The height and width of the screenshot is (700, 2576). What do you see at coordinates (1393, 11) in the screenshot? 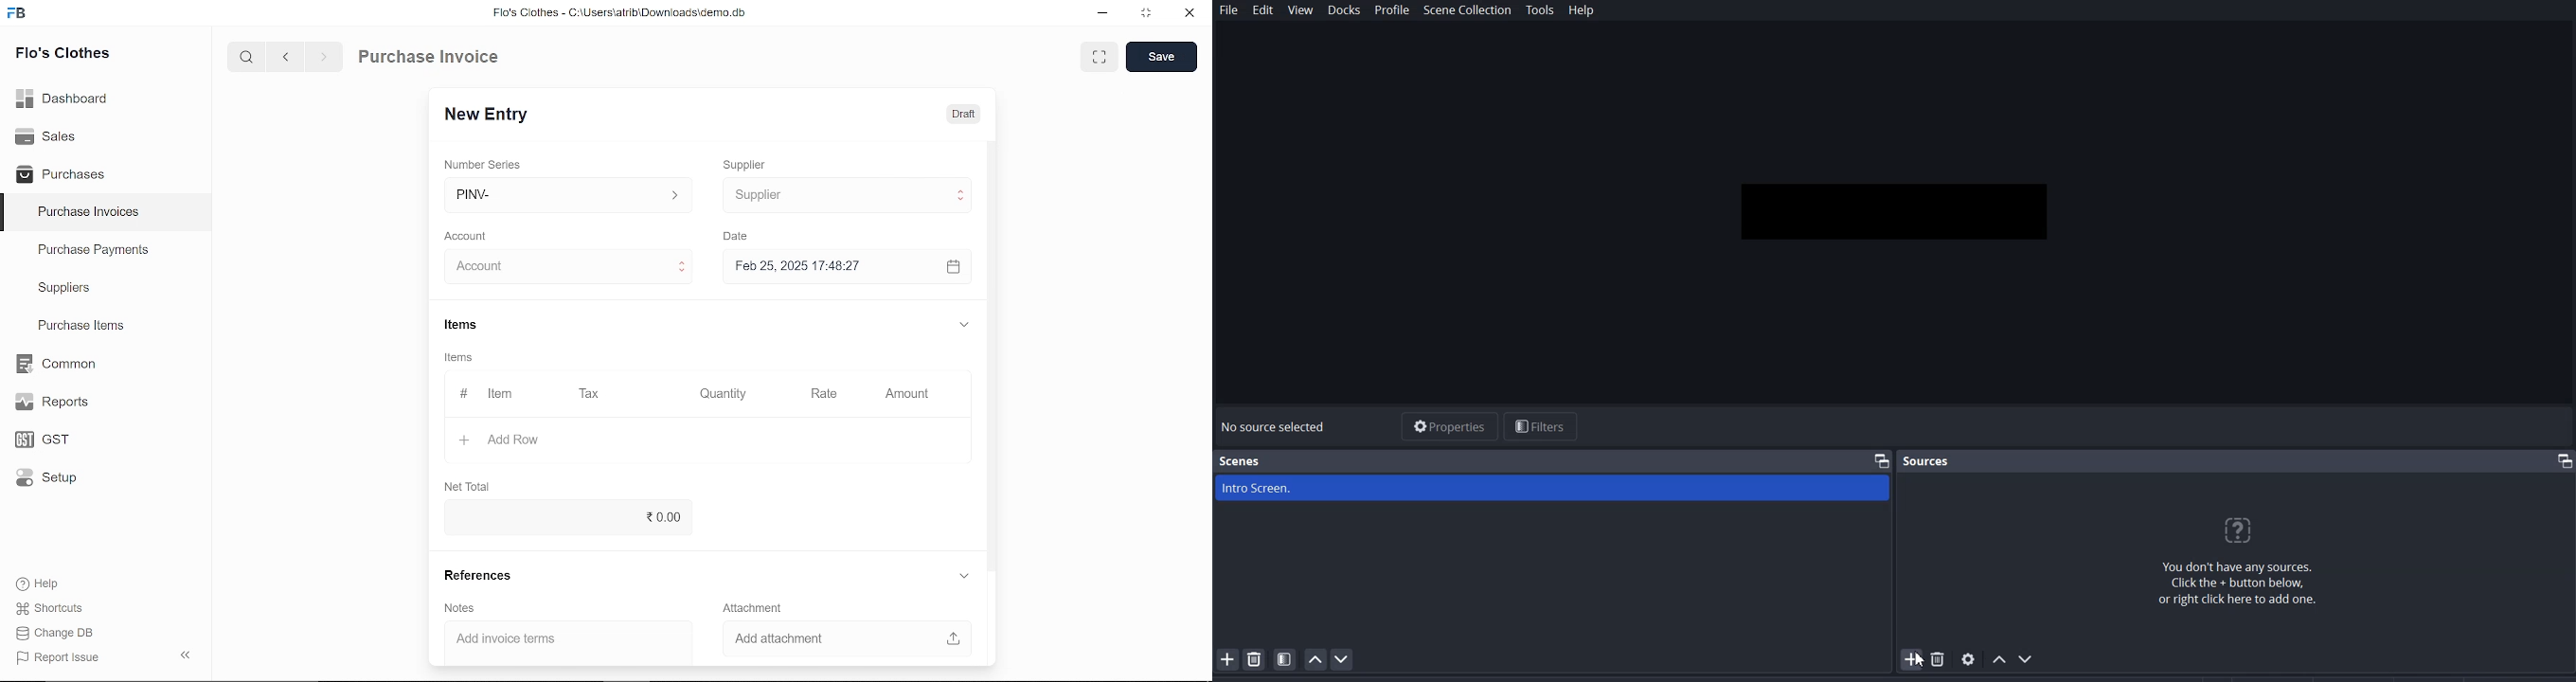
I see `Profile` at bounding box center [1393, 11].